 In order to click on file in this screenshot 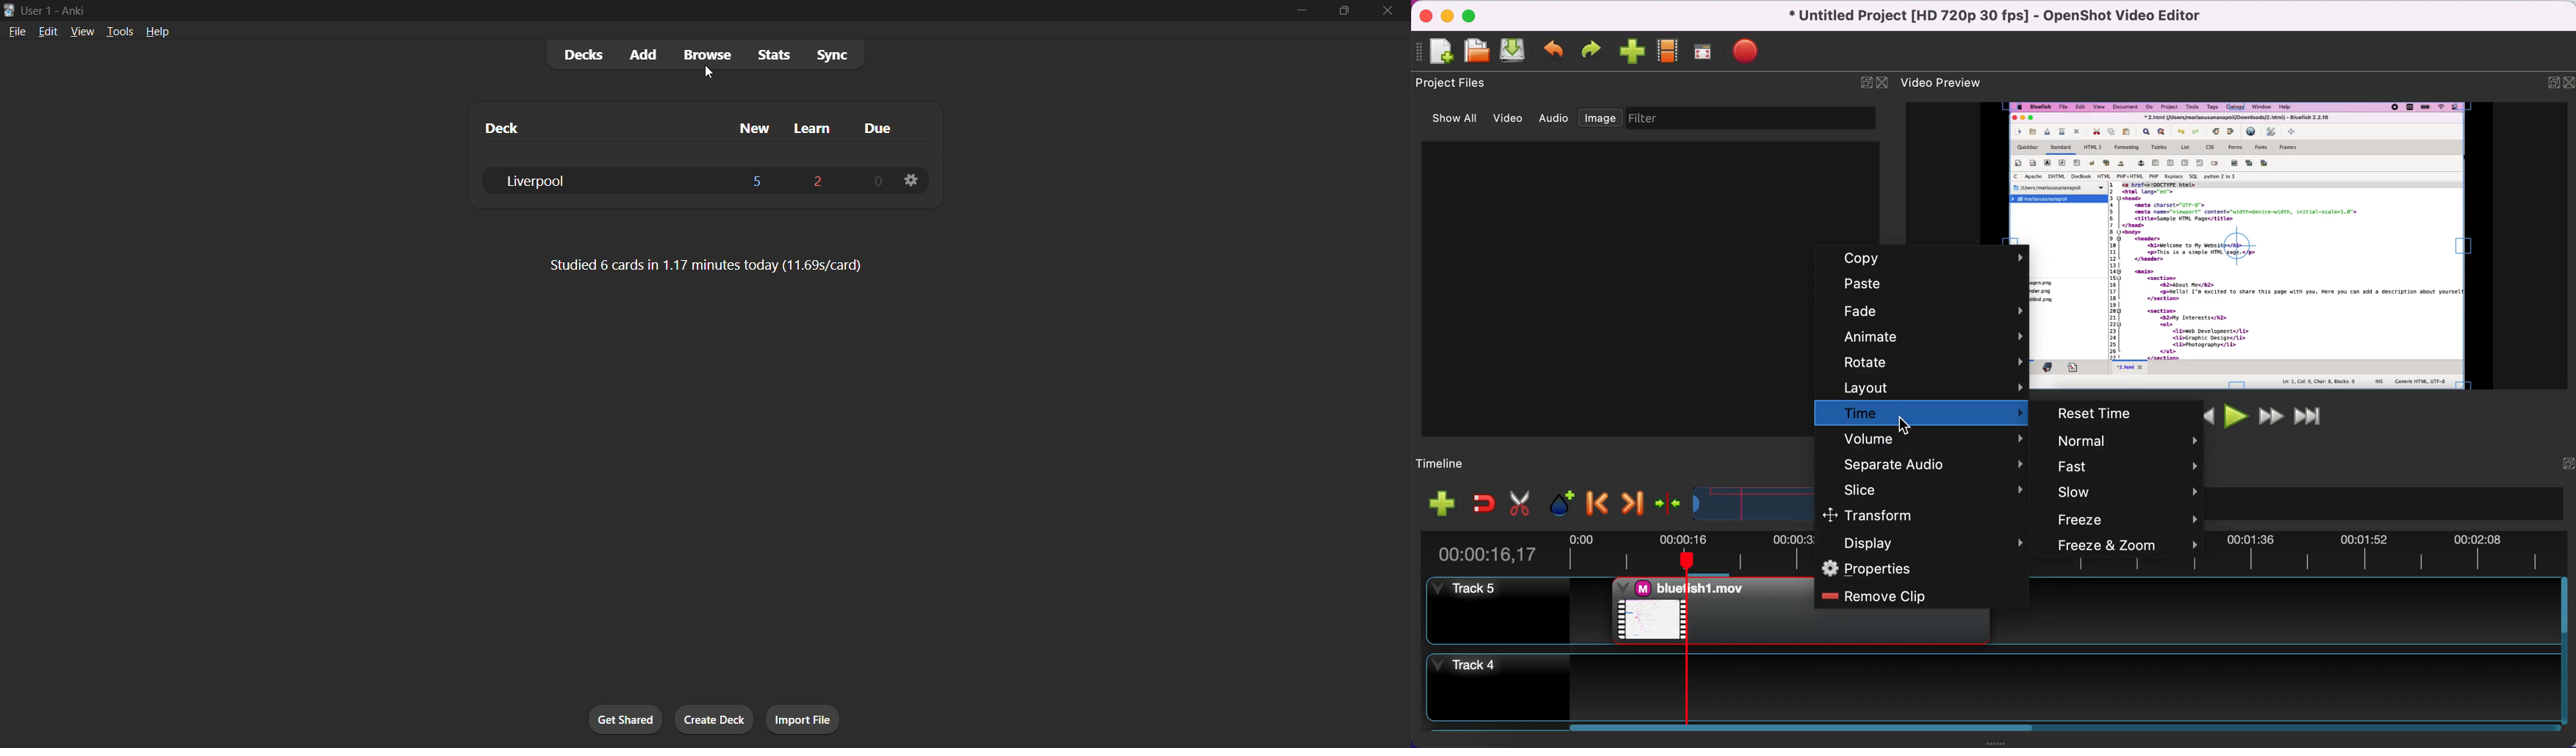, I will do `click(16, 32)`.